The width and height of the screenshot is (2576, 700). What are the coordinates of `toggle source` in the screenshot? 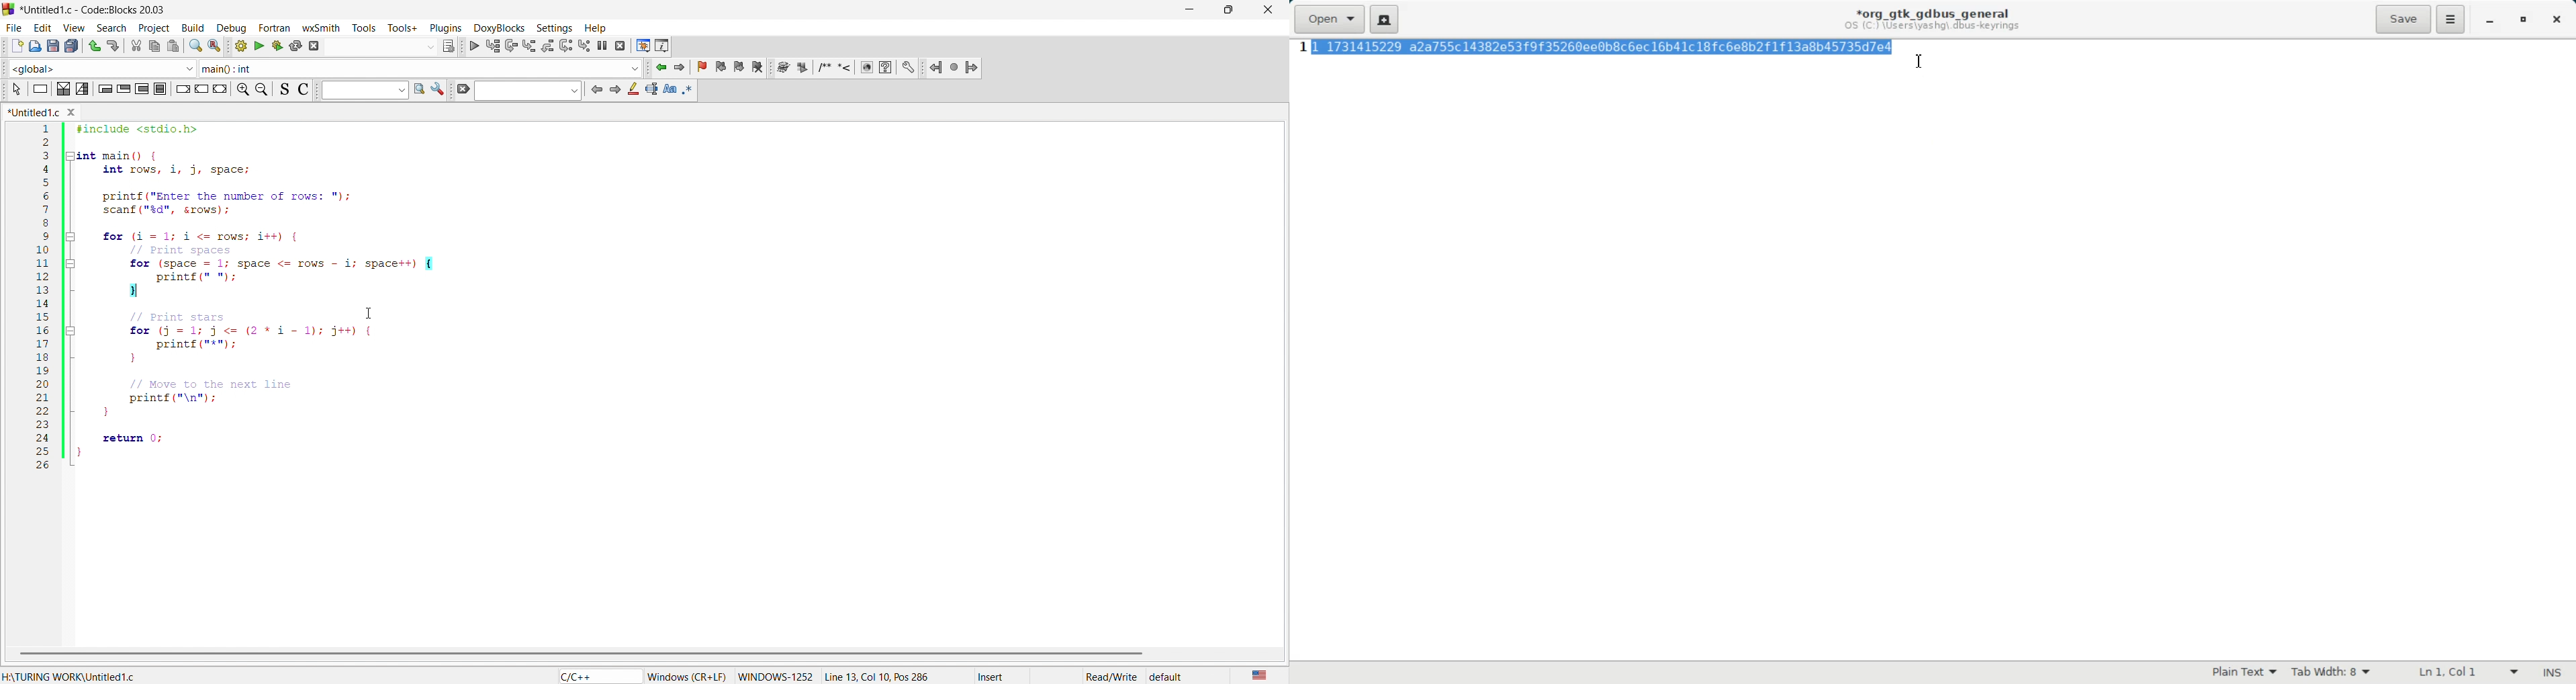 It's located at (285, 90).